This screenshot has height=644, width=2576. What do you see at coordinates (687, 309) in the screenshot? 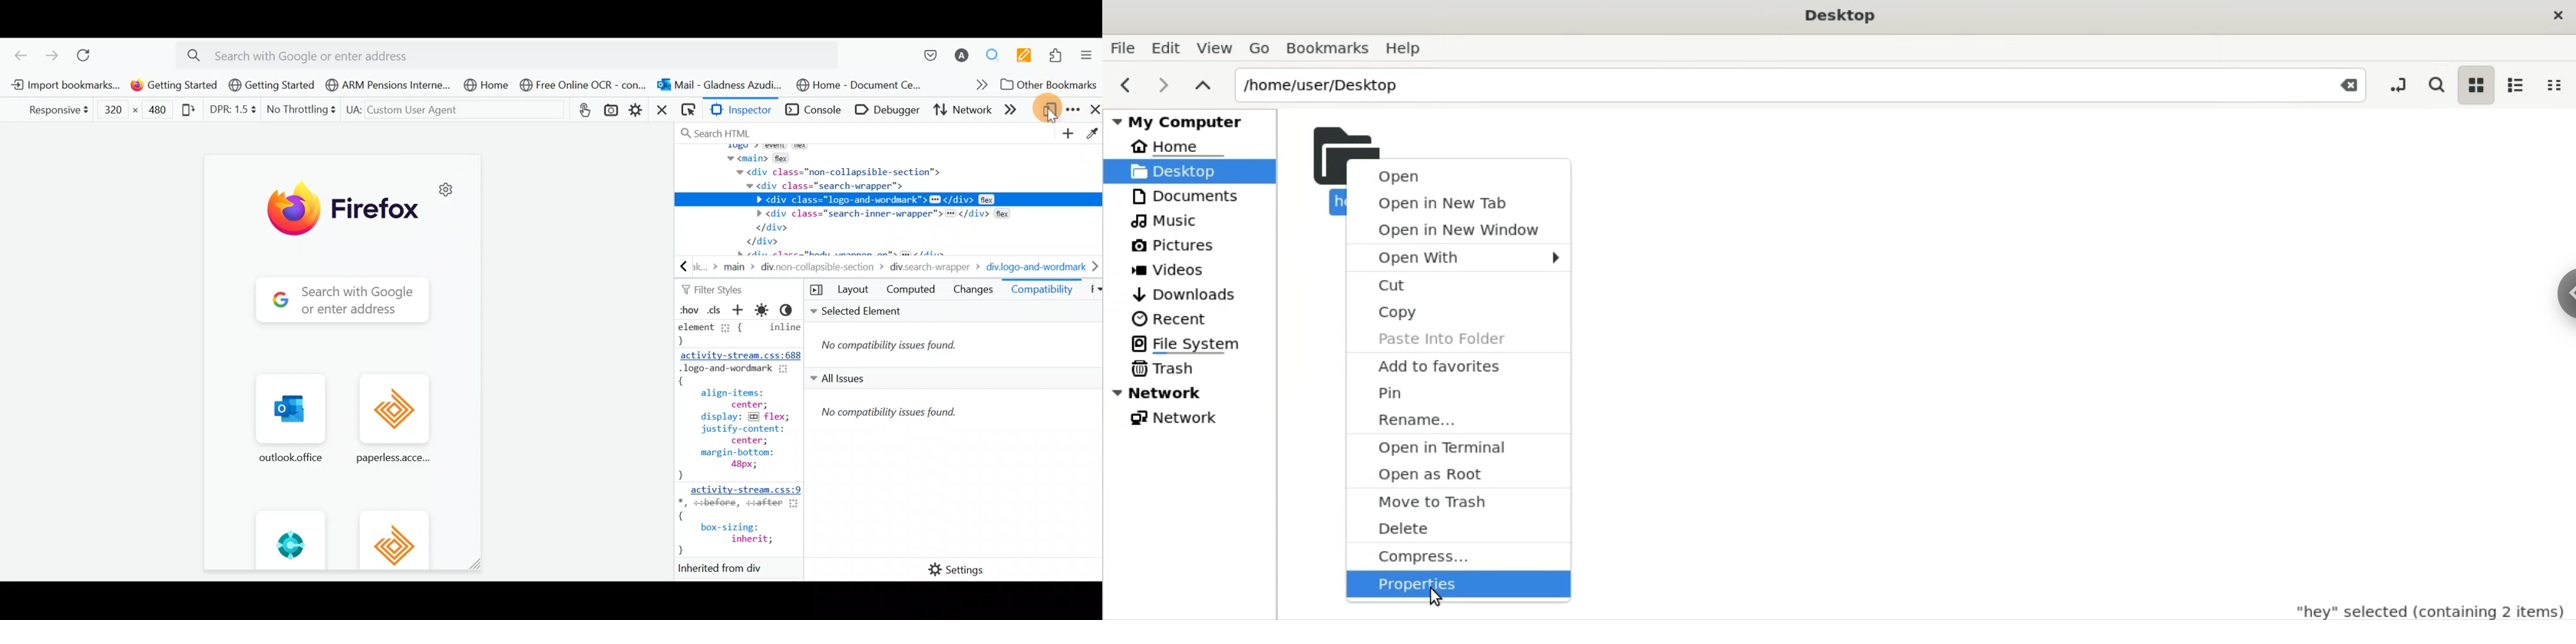
I see `Toggle pseudo classes` at bounding box center [687, 309].